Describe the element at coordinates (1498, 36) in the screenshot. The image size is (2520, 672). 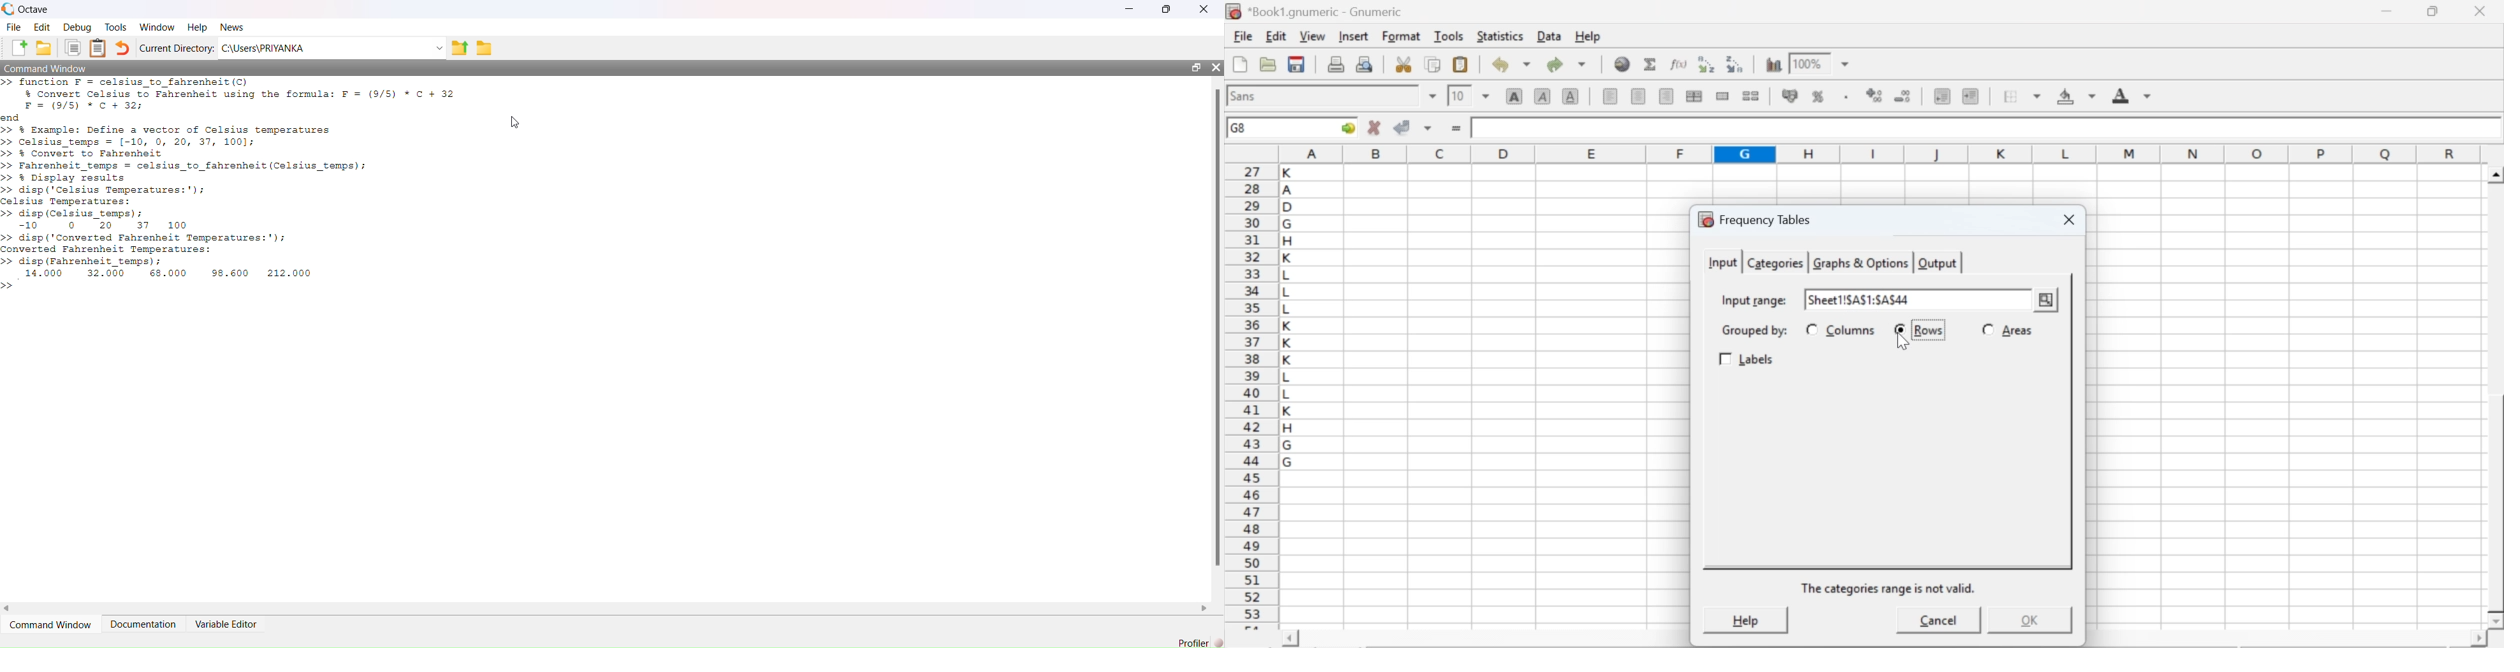
I see `statistics` at that location.